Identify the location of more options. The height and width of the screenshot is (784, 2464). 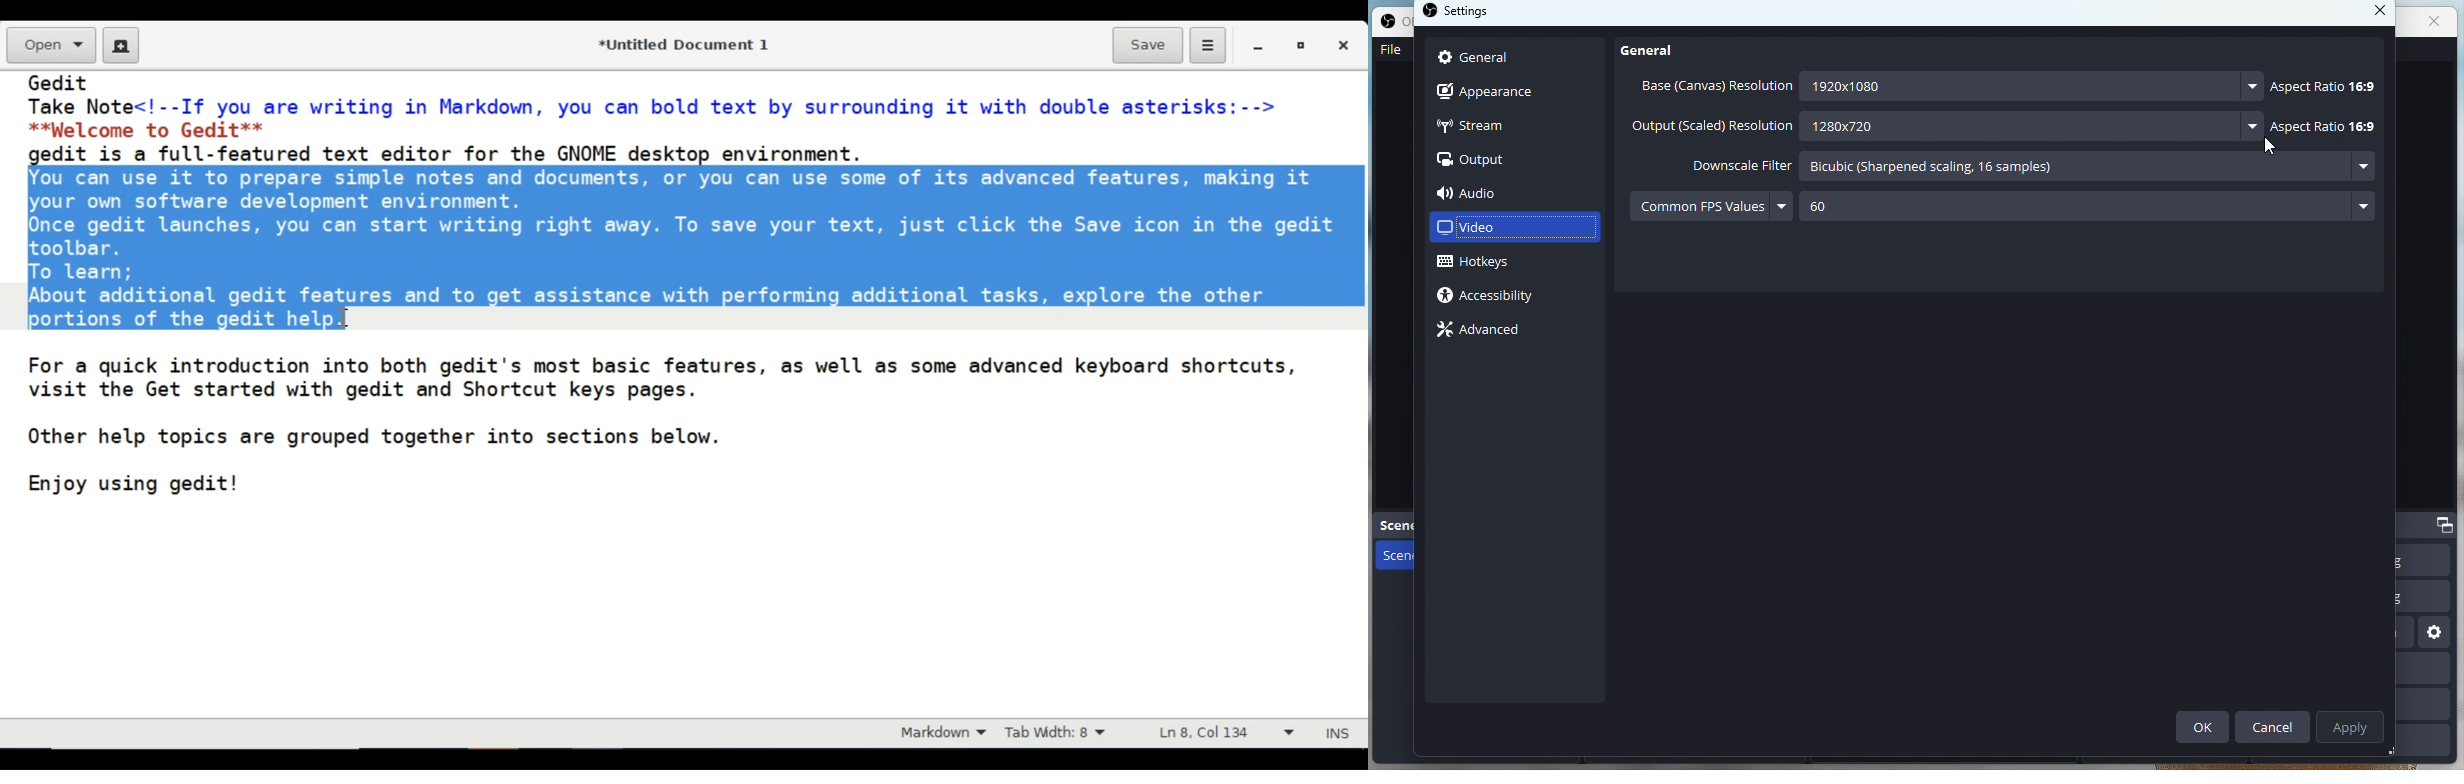
(2363, 168).